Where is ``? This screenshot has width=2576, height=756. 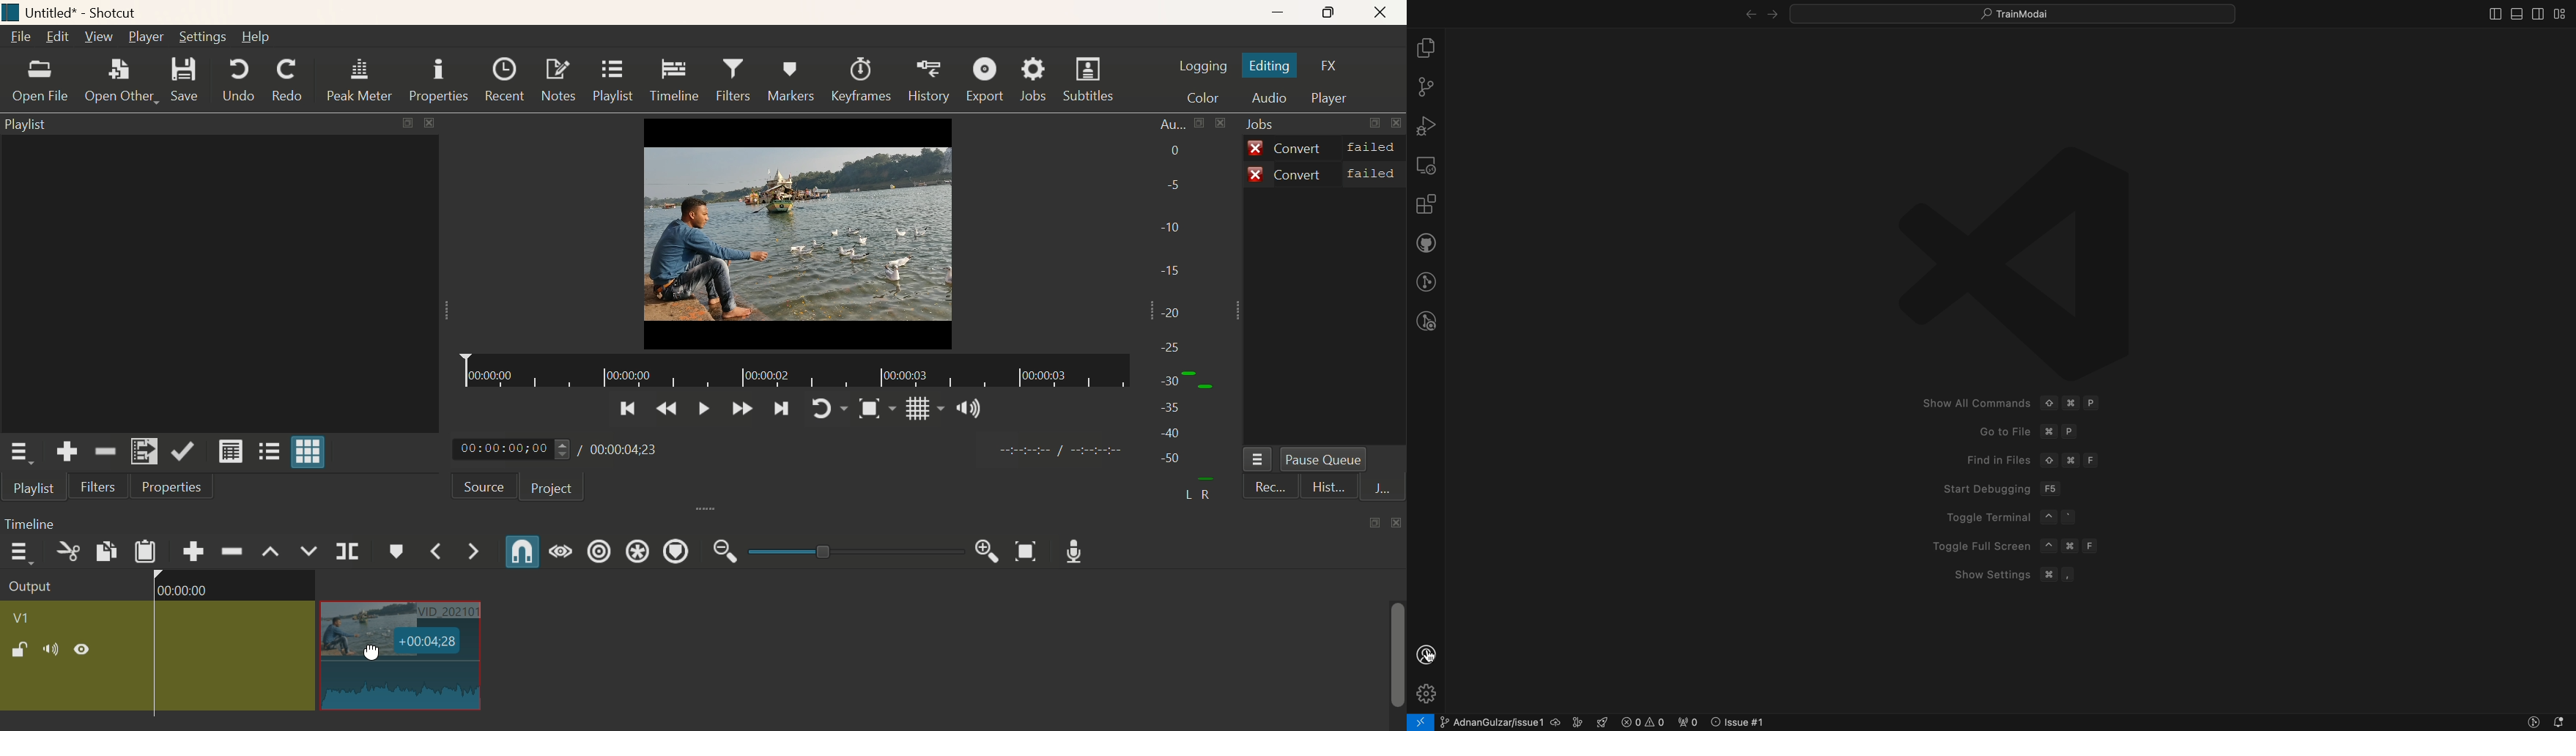  is located at coordinates (984, 552).